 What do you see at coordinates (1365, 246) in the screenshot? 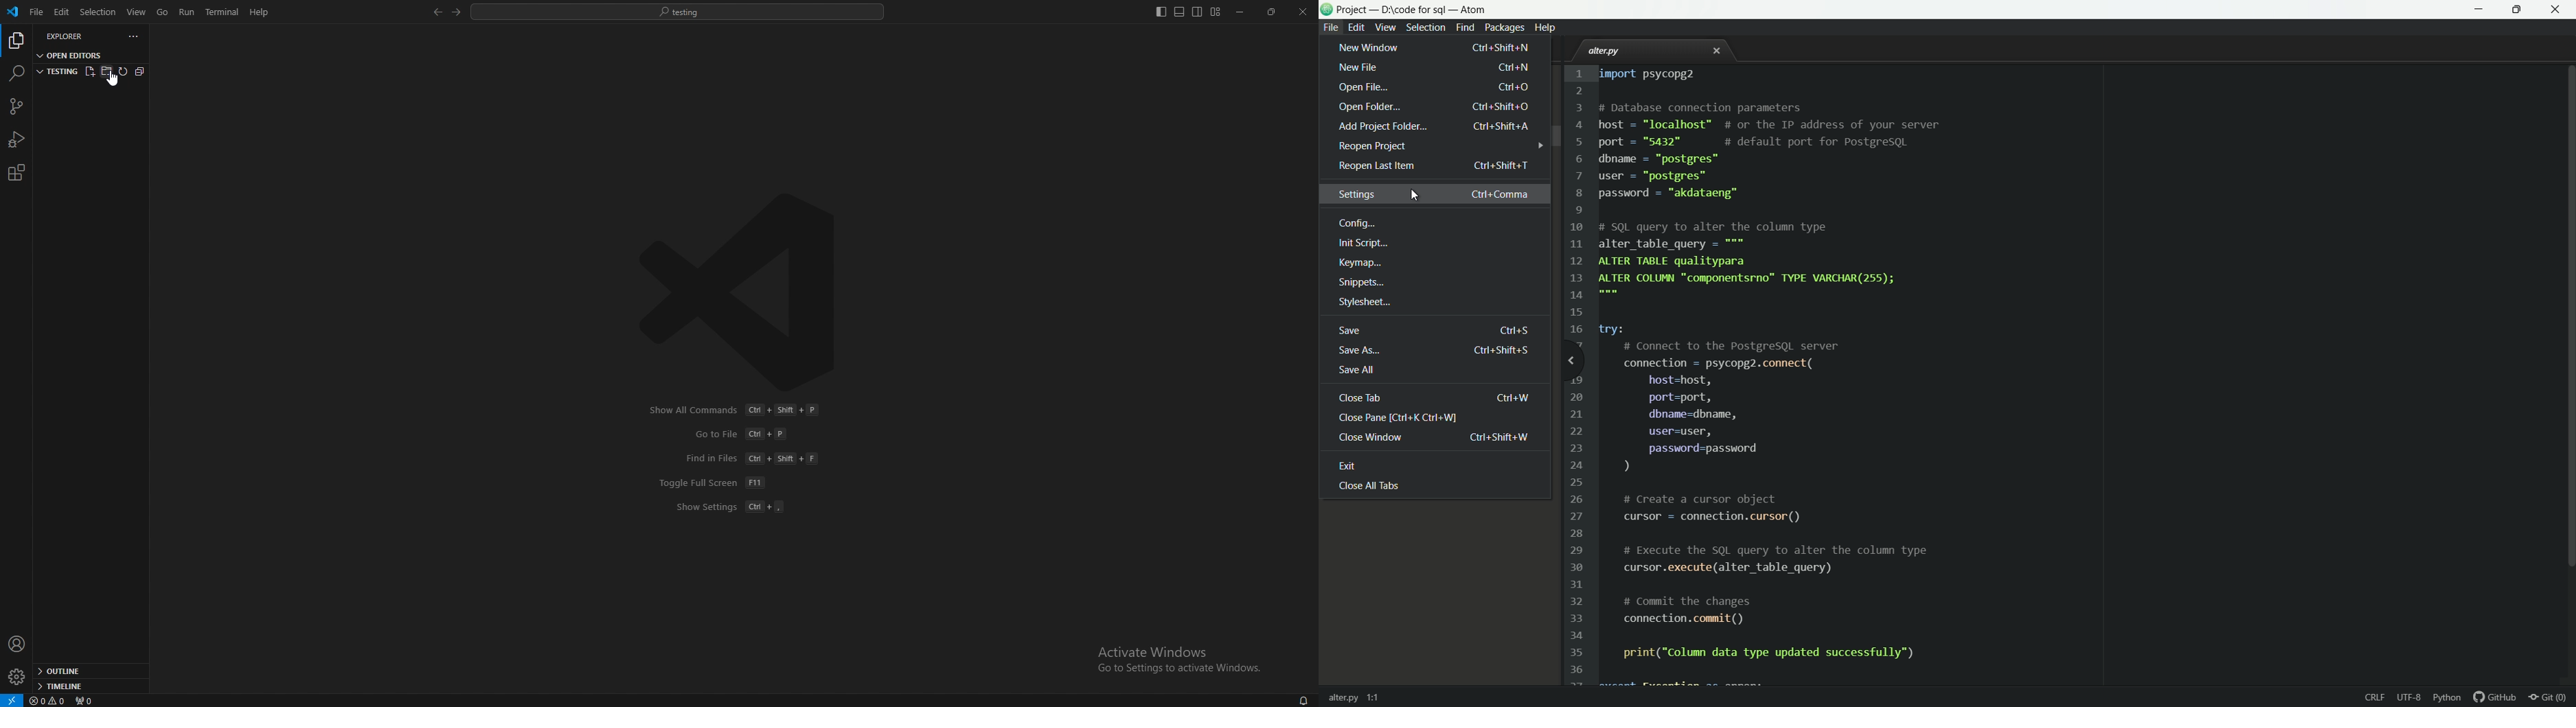
I see `init script` at bounding box center [1365, 246].